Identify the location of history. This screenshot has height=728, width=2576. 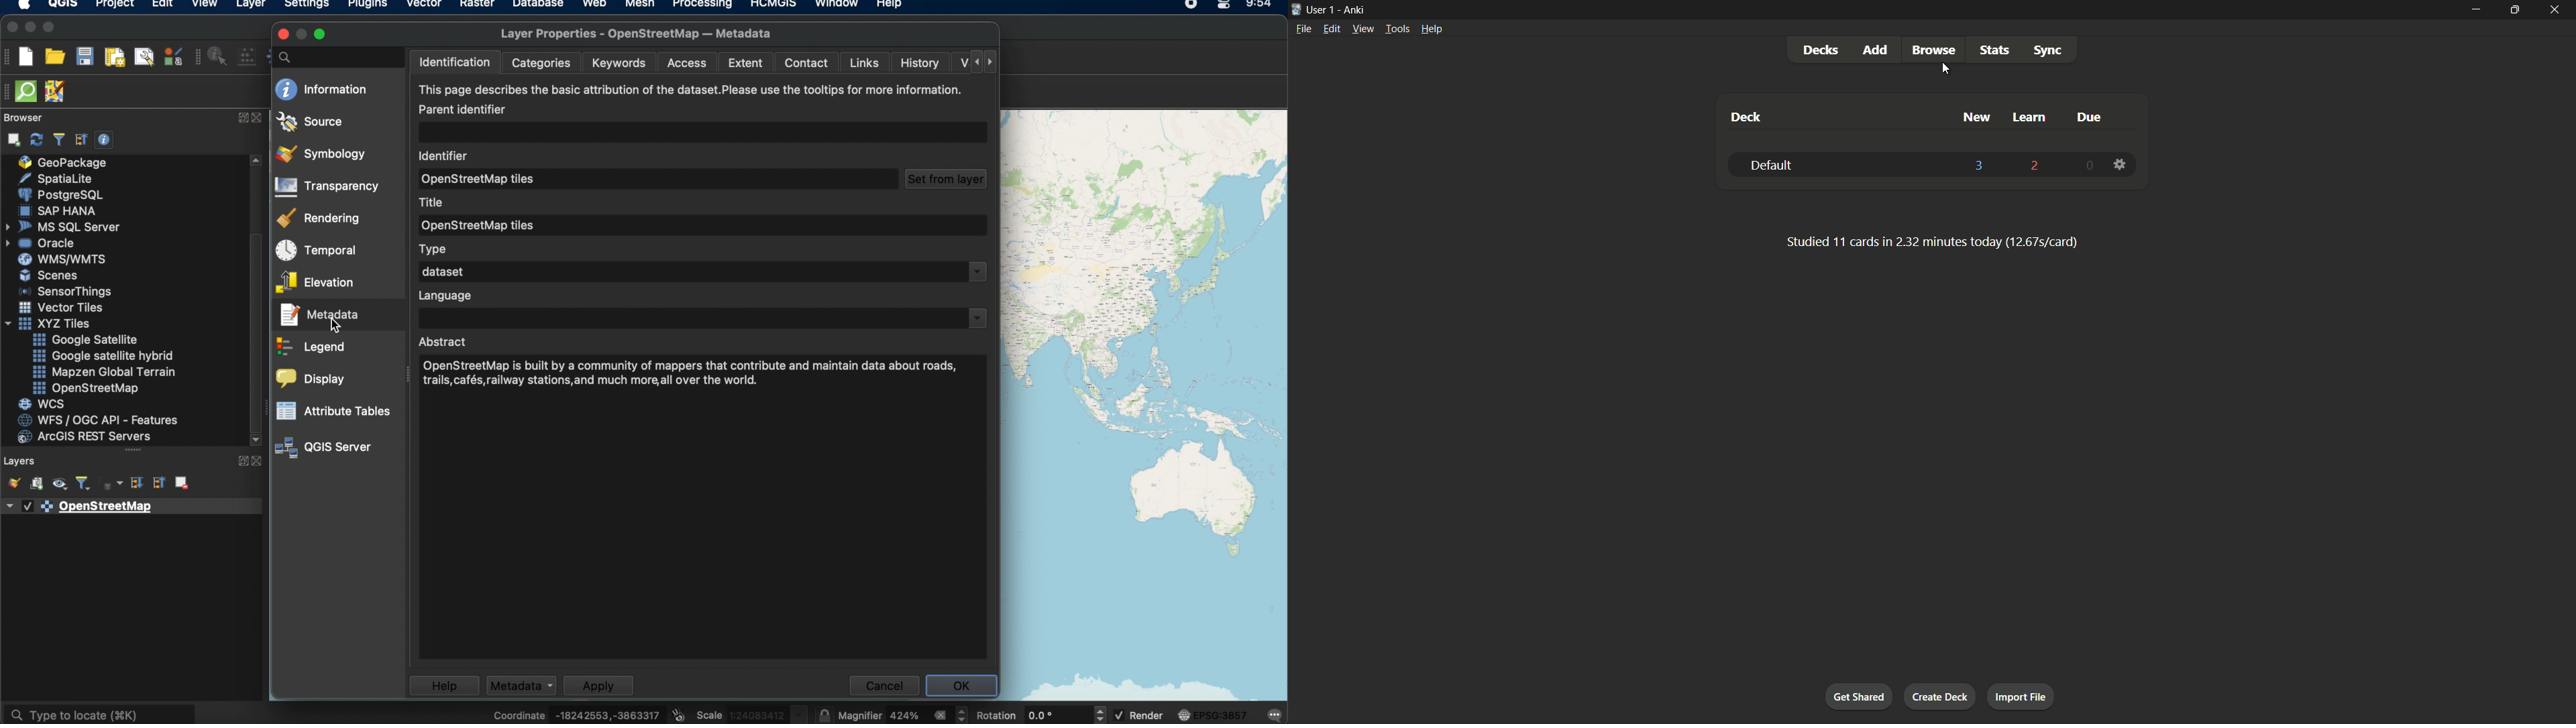
(920, 62).